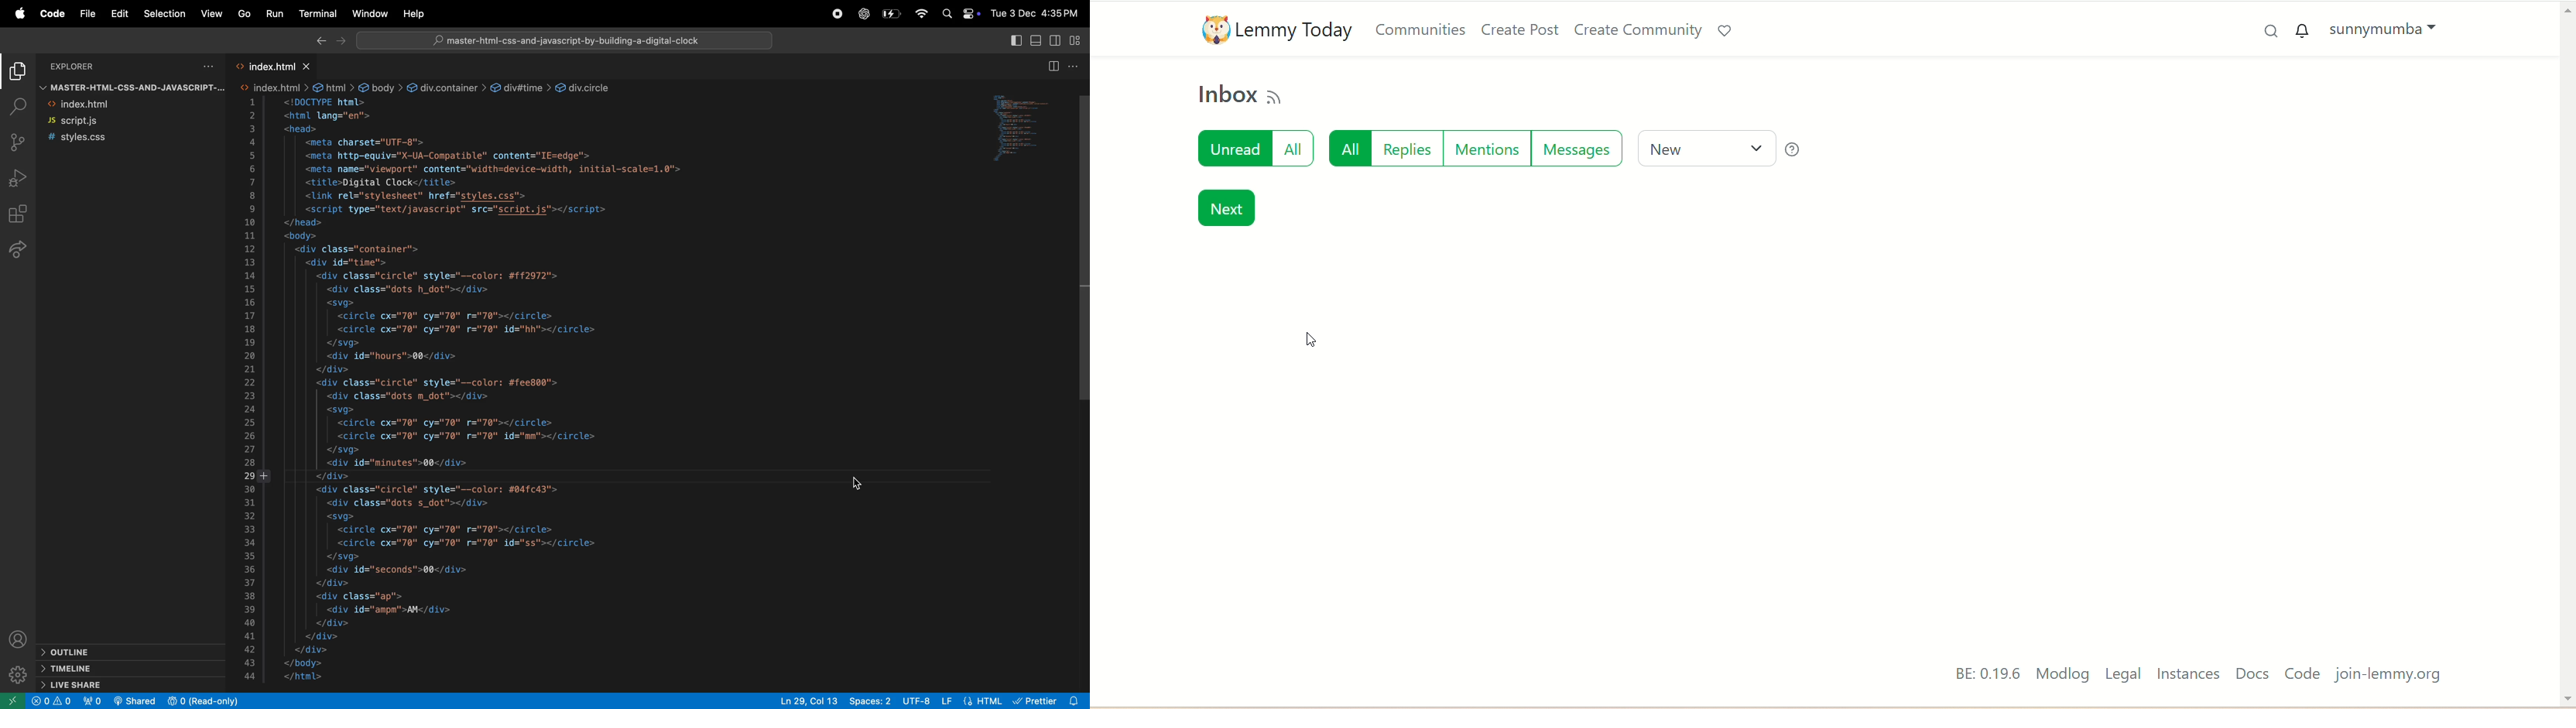  What do you see at coordinates (1408, 152) in the screenshot?
I see `replies` at bounding box center [1408, 152].